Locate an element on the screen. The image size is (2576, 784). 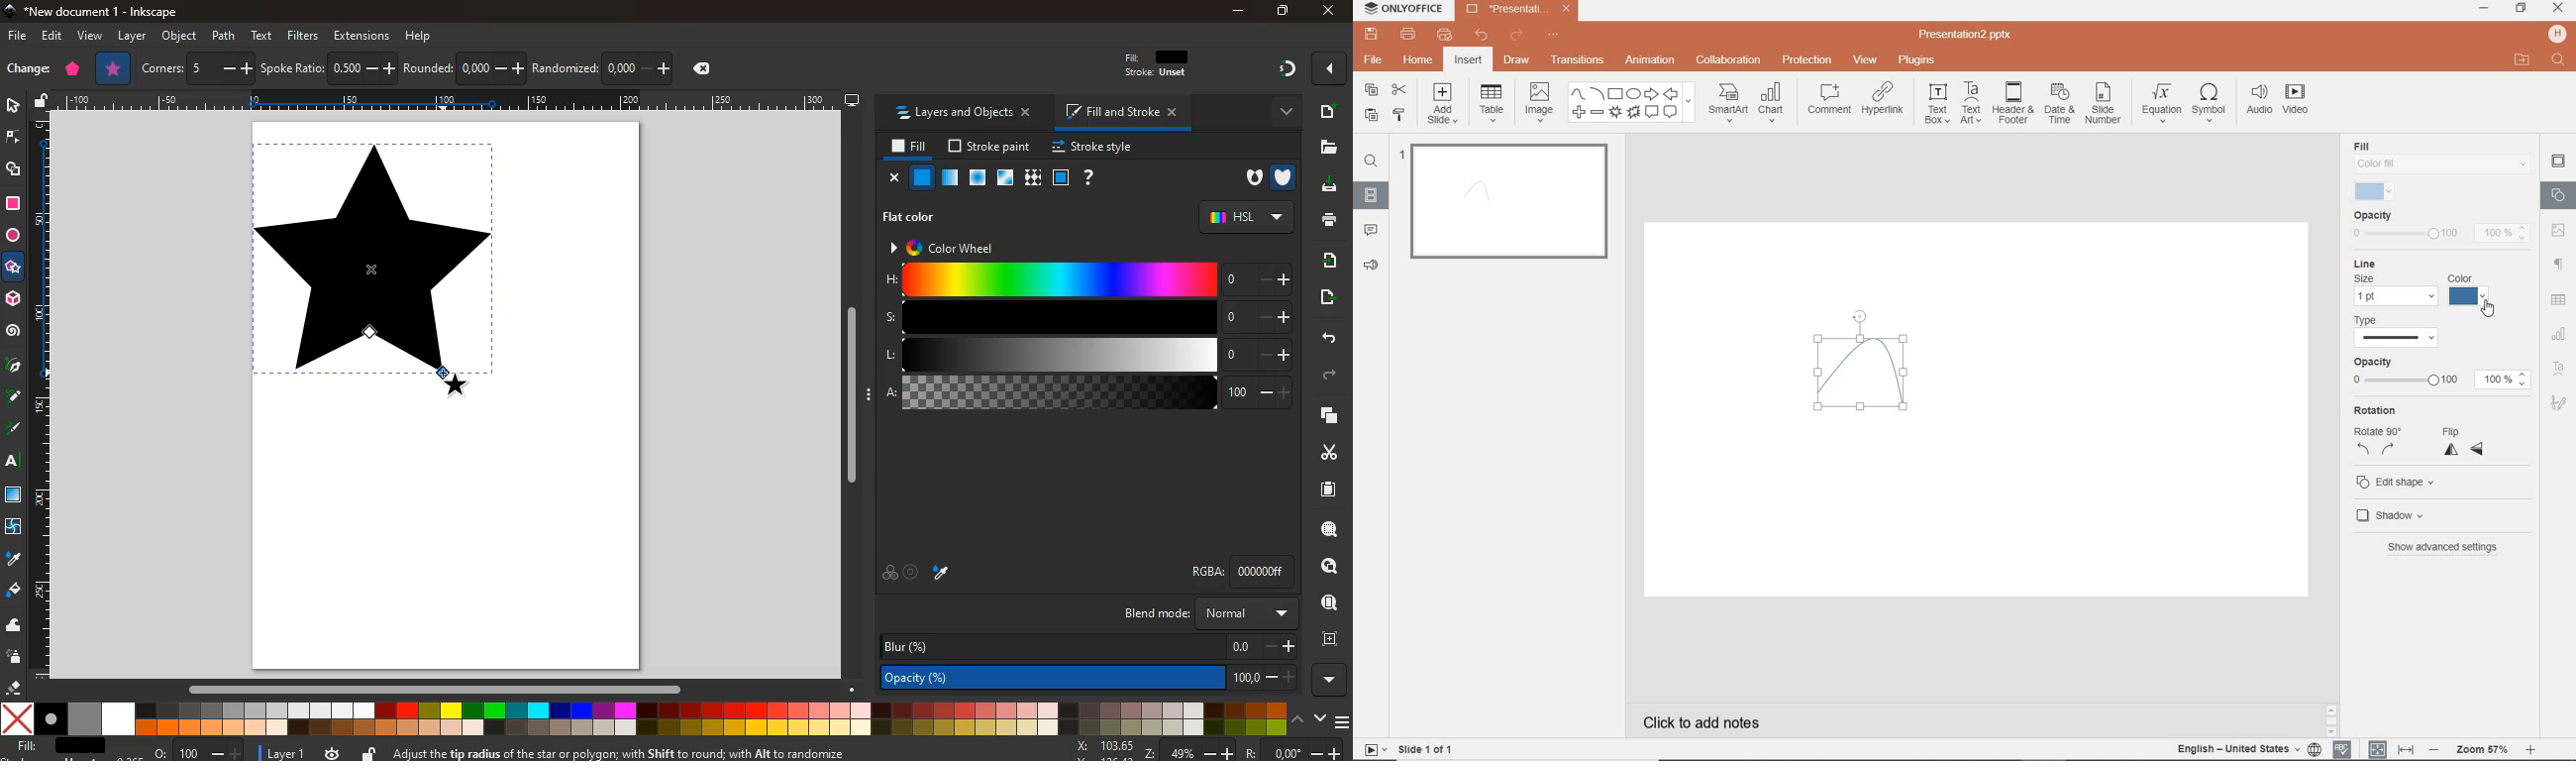
close is located at coordinates (894, 178).